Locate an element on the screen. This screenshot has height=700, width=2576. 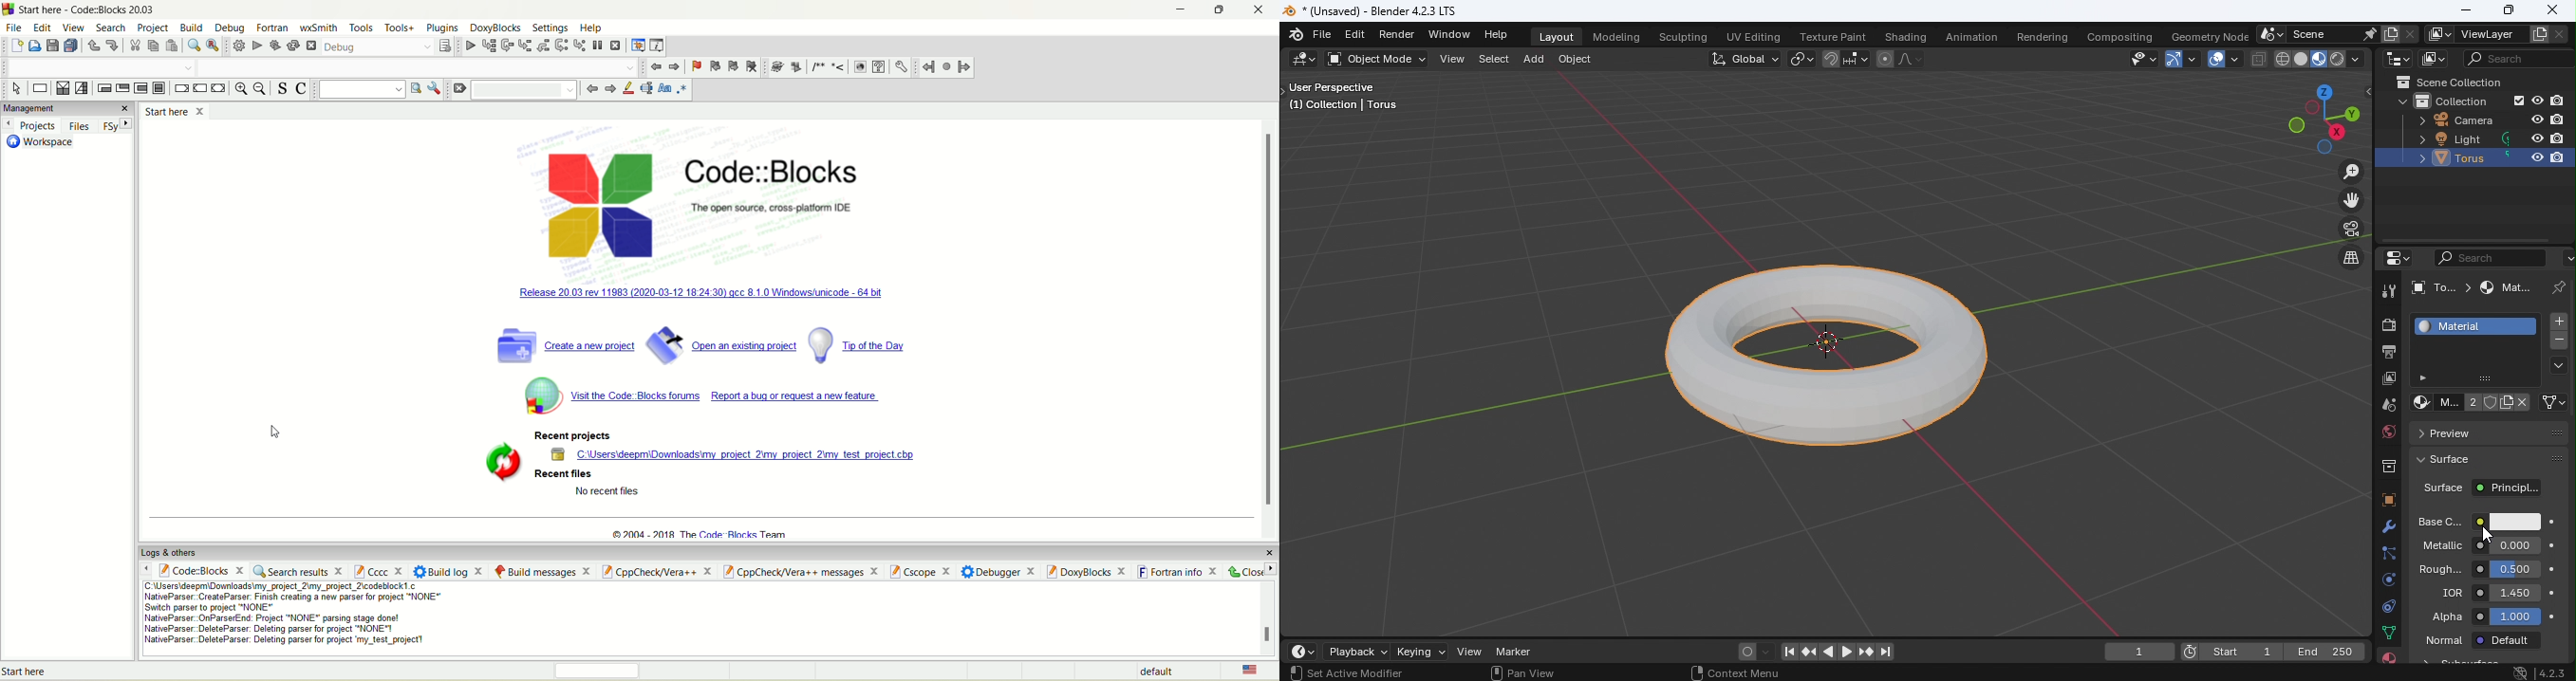
match case is located at coordinates (665, 89).